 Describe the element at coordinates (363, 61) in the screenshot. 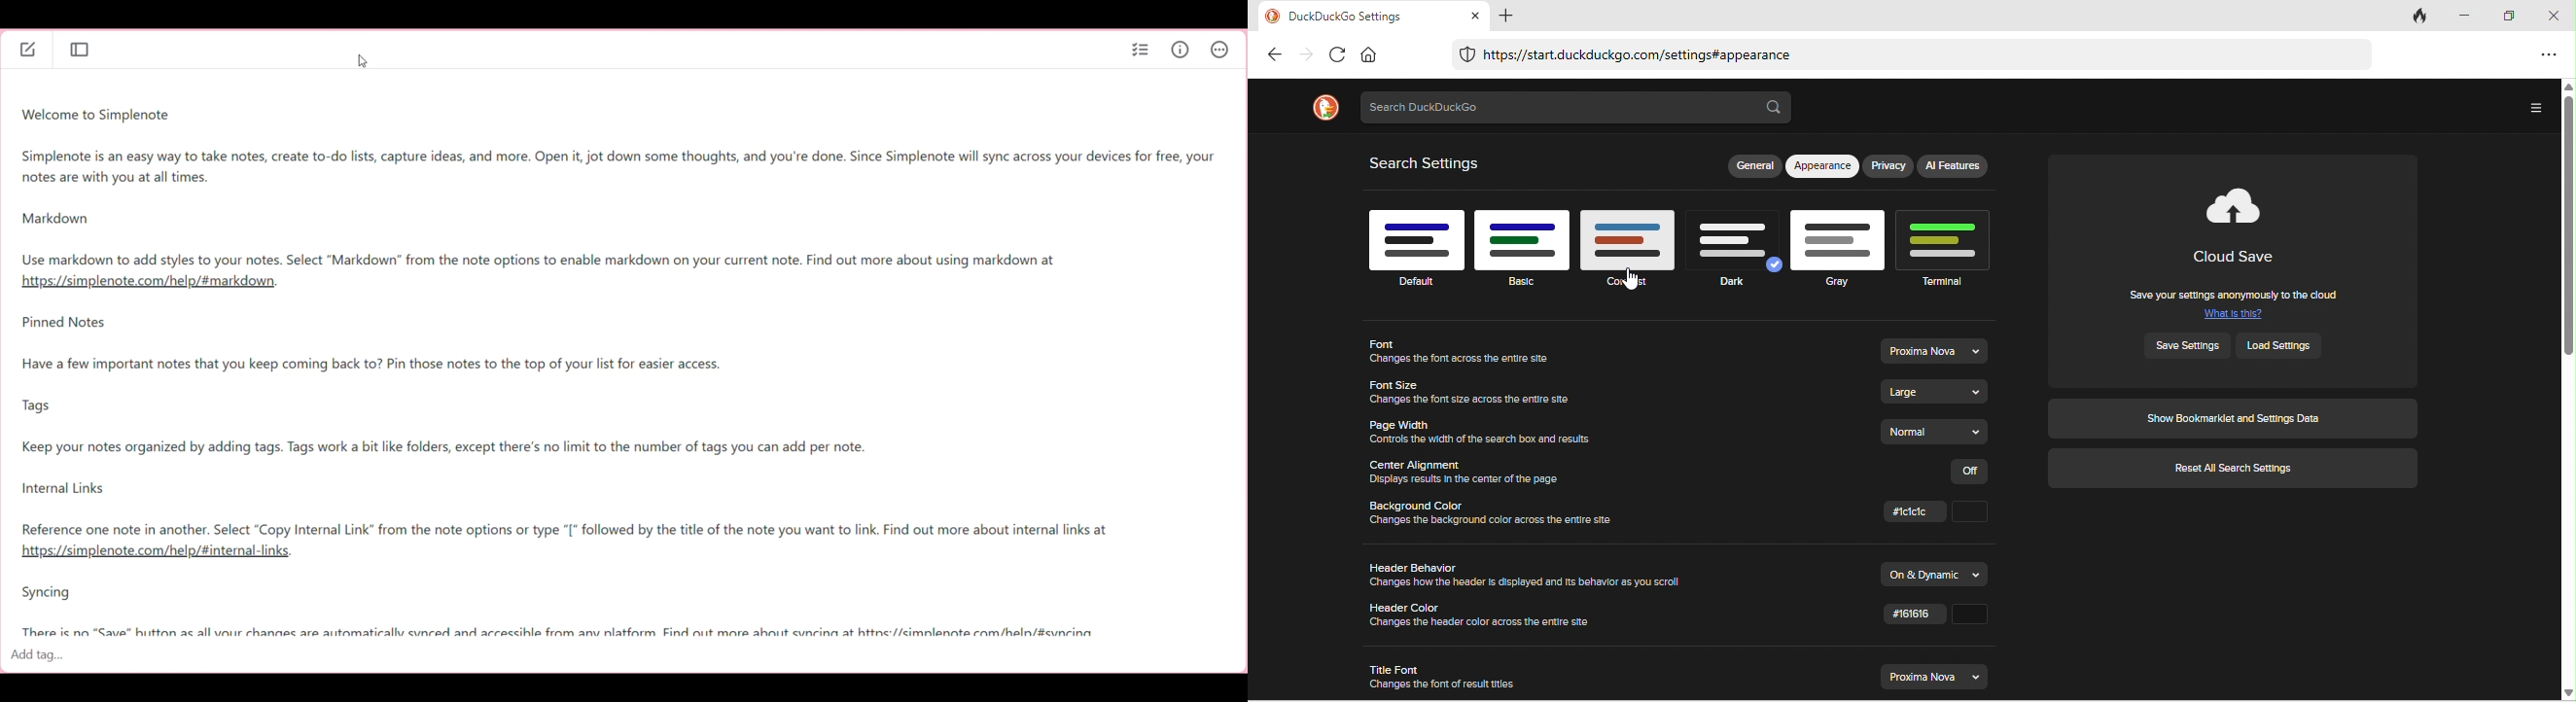

I see `Cursor position unchanged ` at that location.